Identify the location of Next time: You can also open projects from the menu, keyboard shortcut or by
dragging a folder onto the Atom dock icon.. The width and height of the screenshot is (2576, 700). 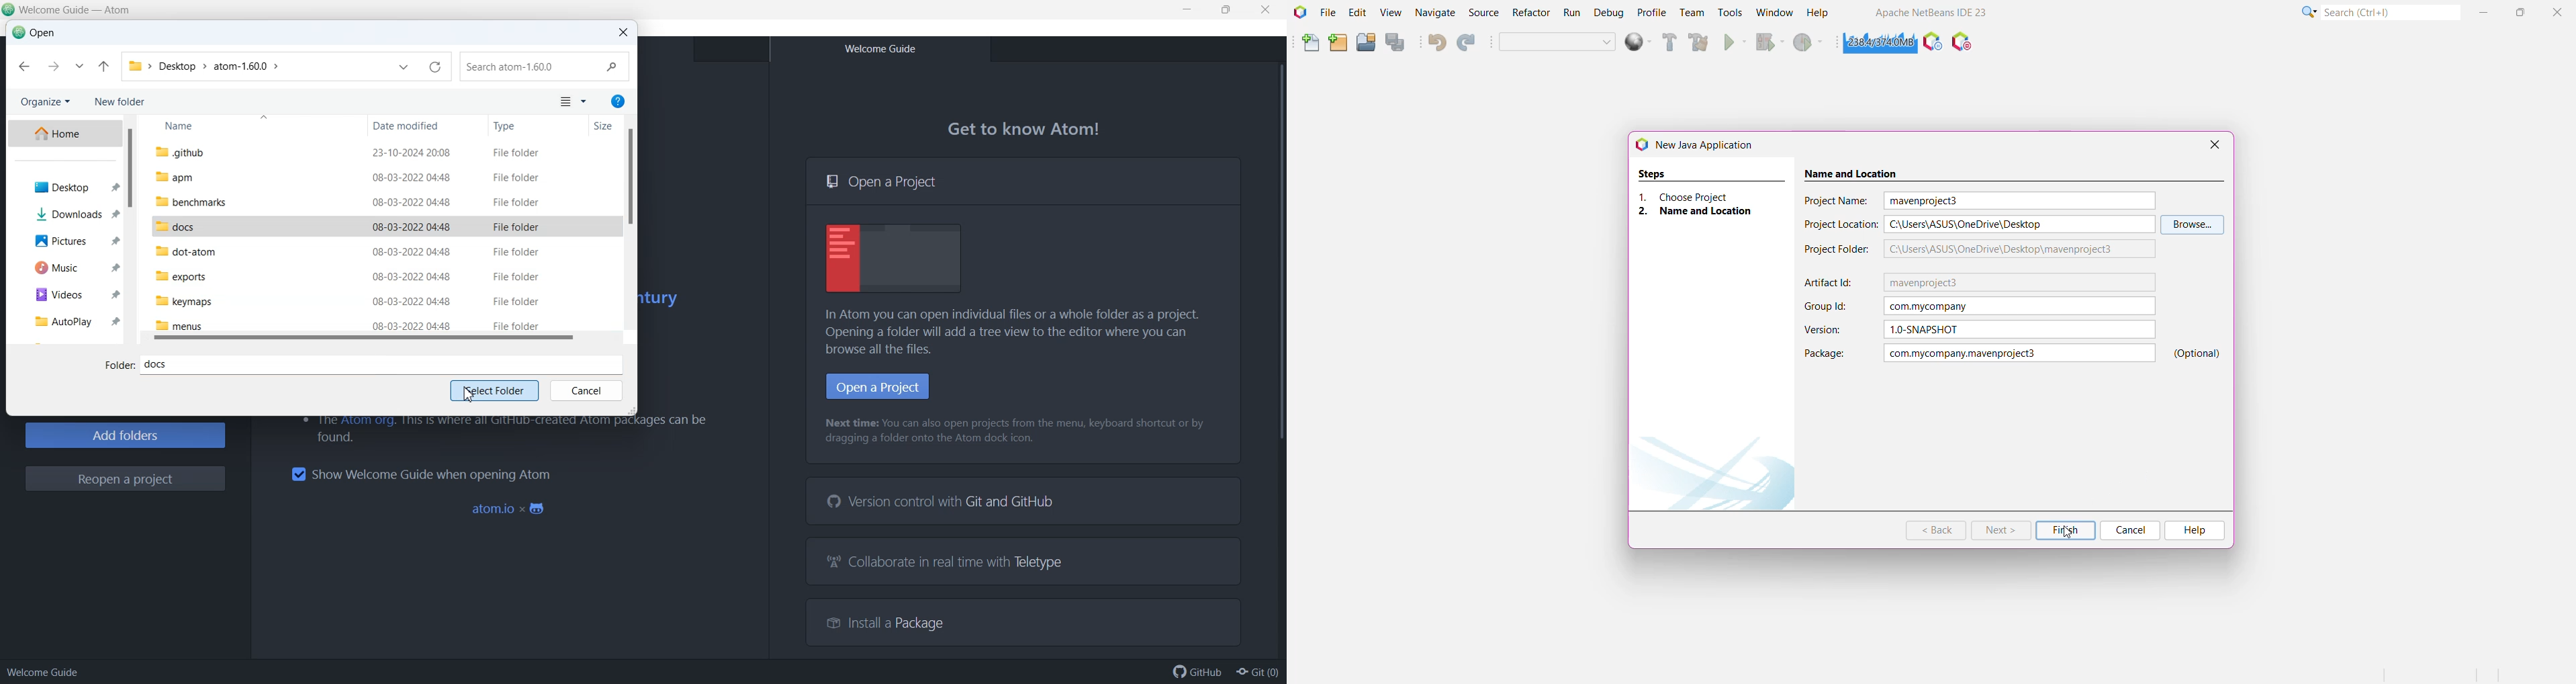
(1017, 432).